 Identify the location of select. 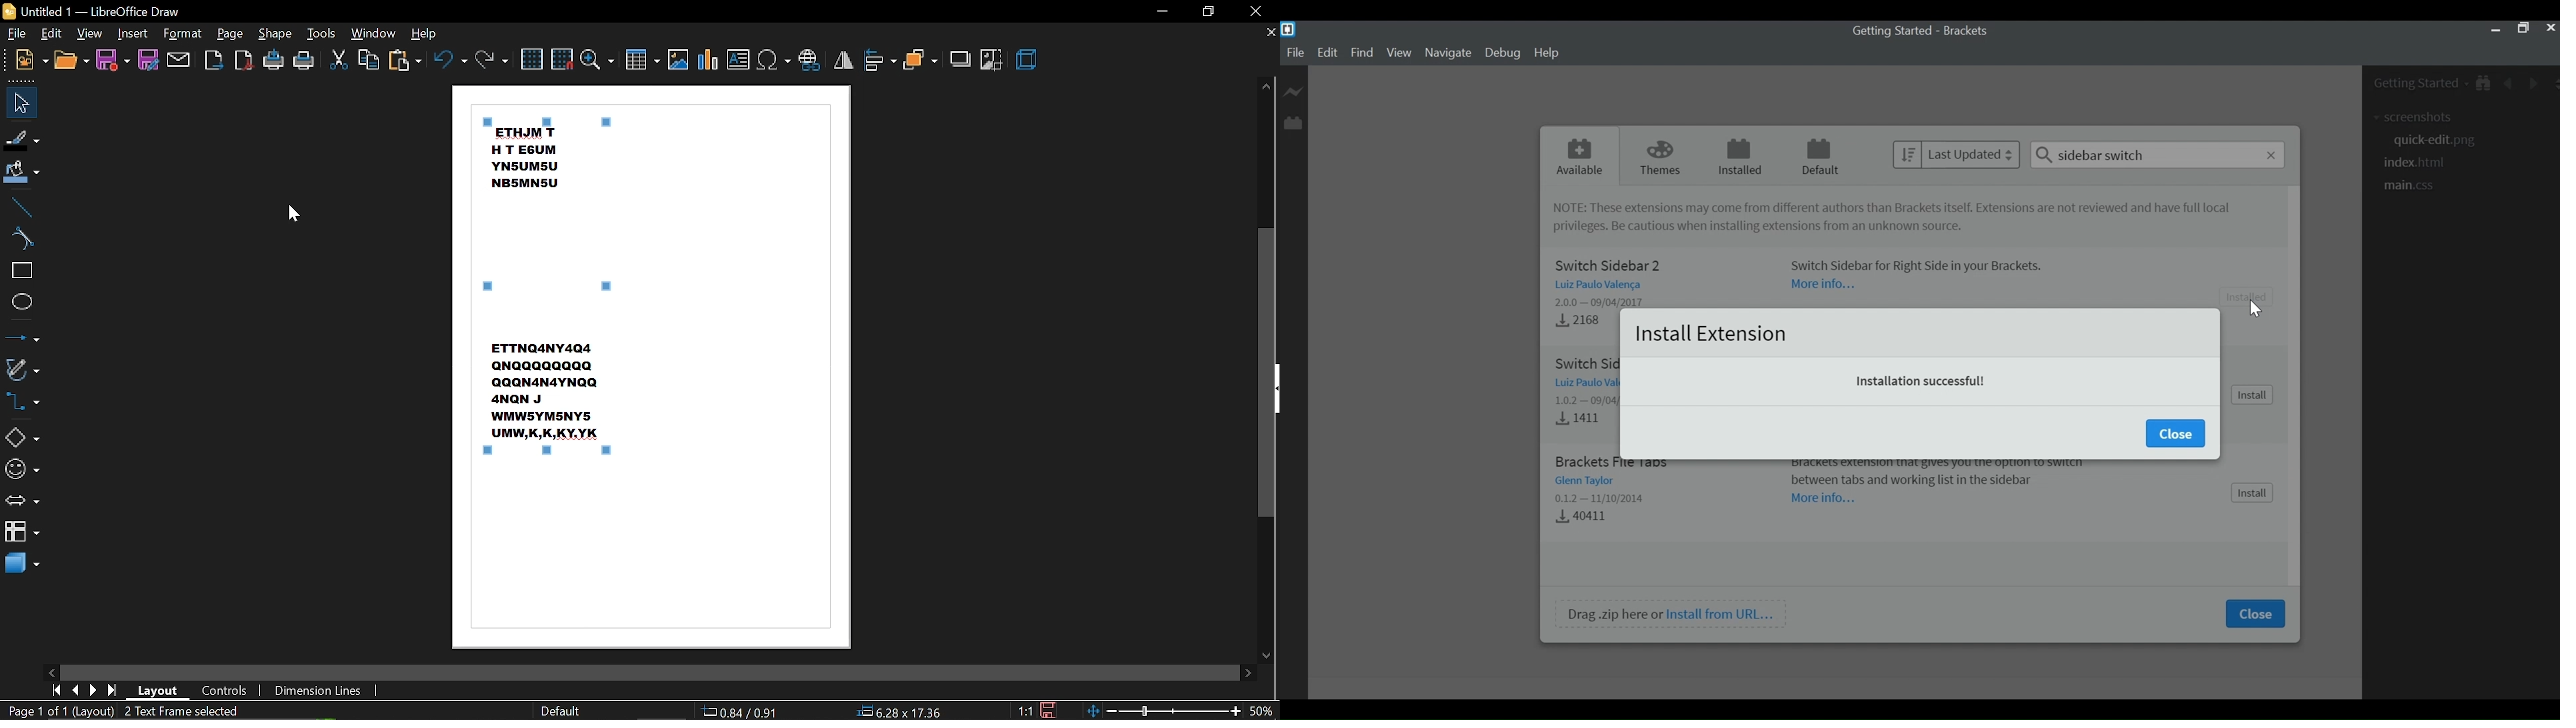
(21, 103).